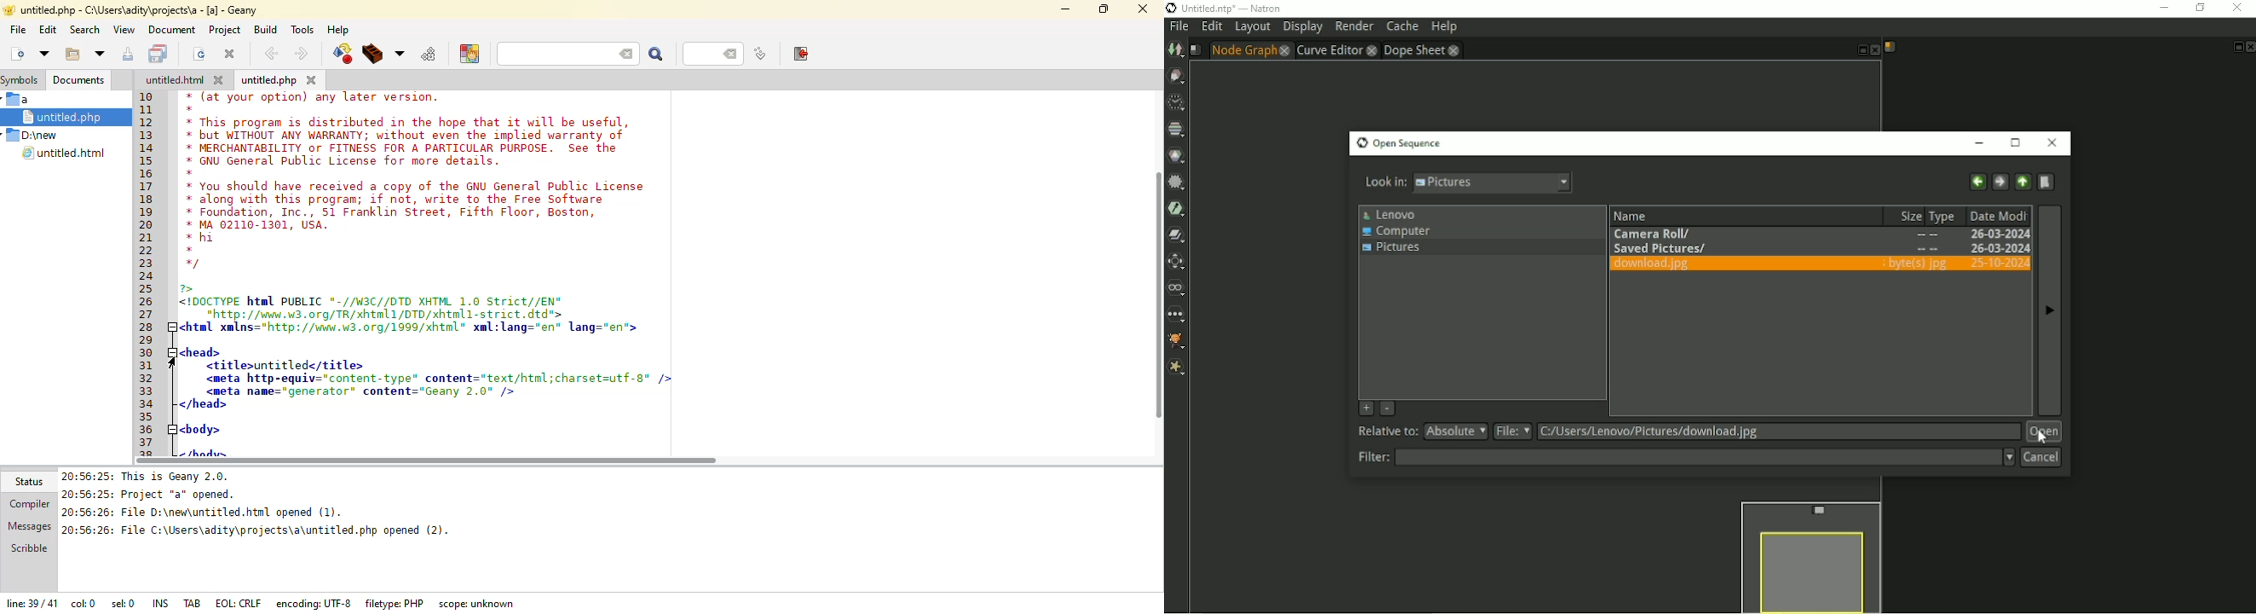  Describe the element at coordinates (20, 79) in the screenshot. I see `symbols` at that location.